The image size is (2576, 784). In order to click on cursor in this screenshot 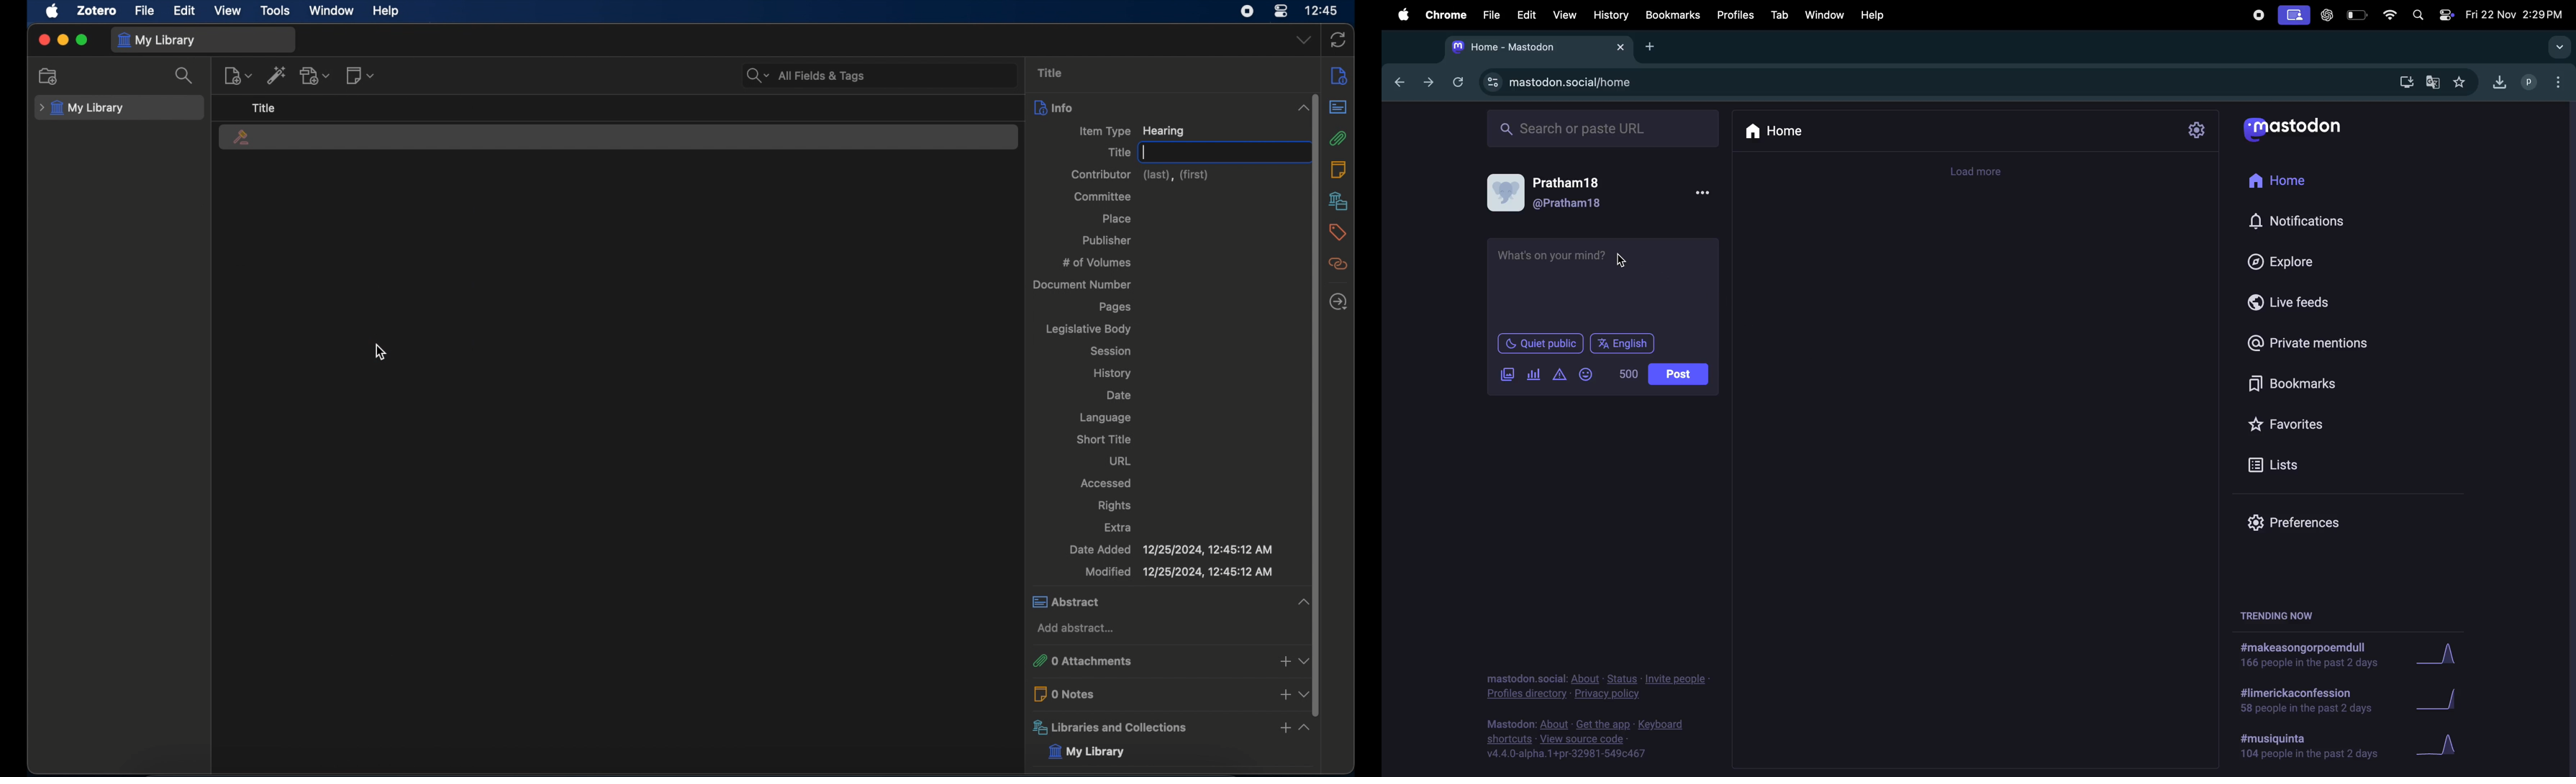, I will do `click(1618, 261)`.